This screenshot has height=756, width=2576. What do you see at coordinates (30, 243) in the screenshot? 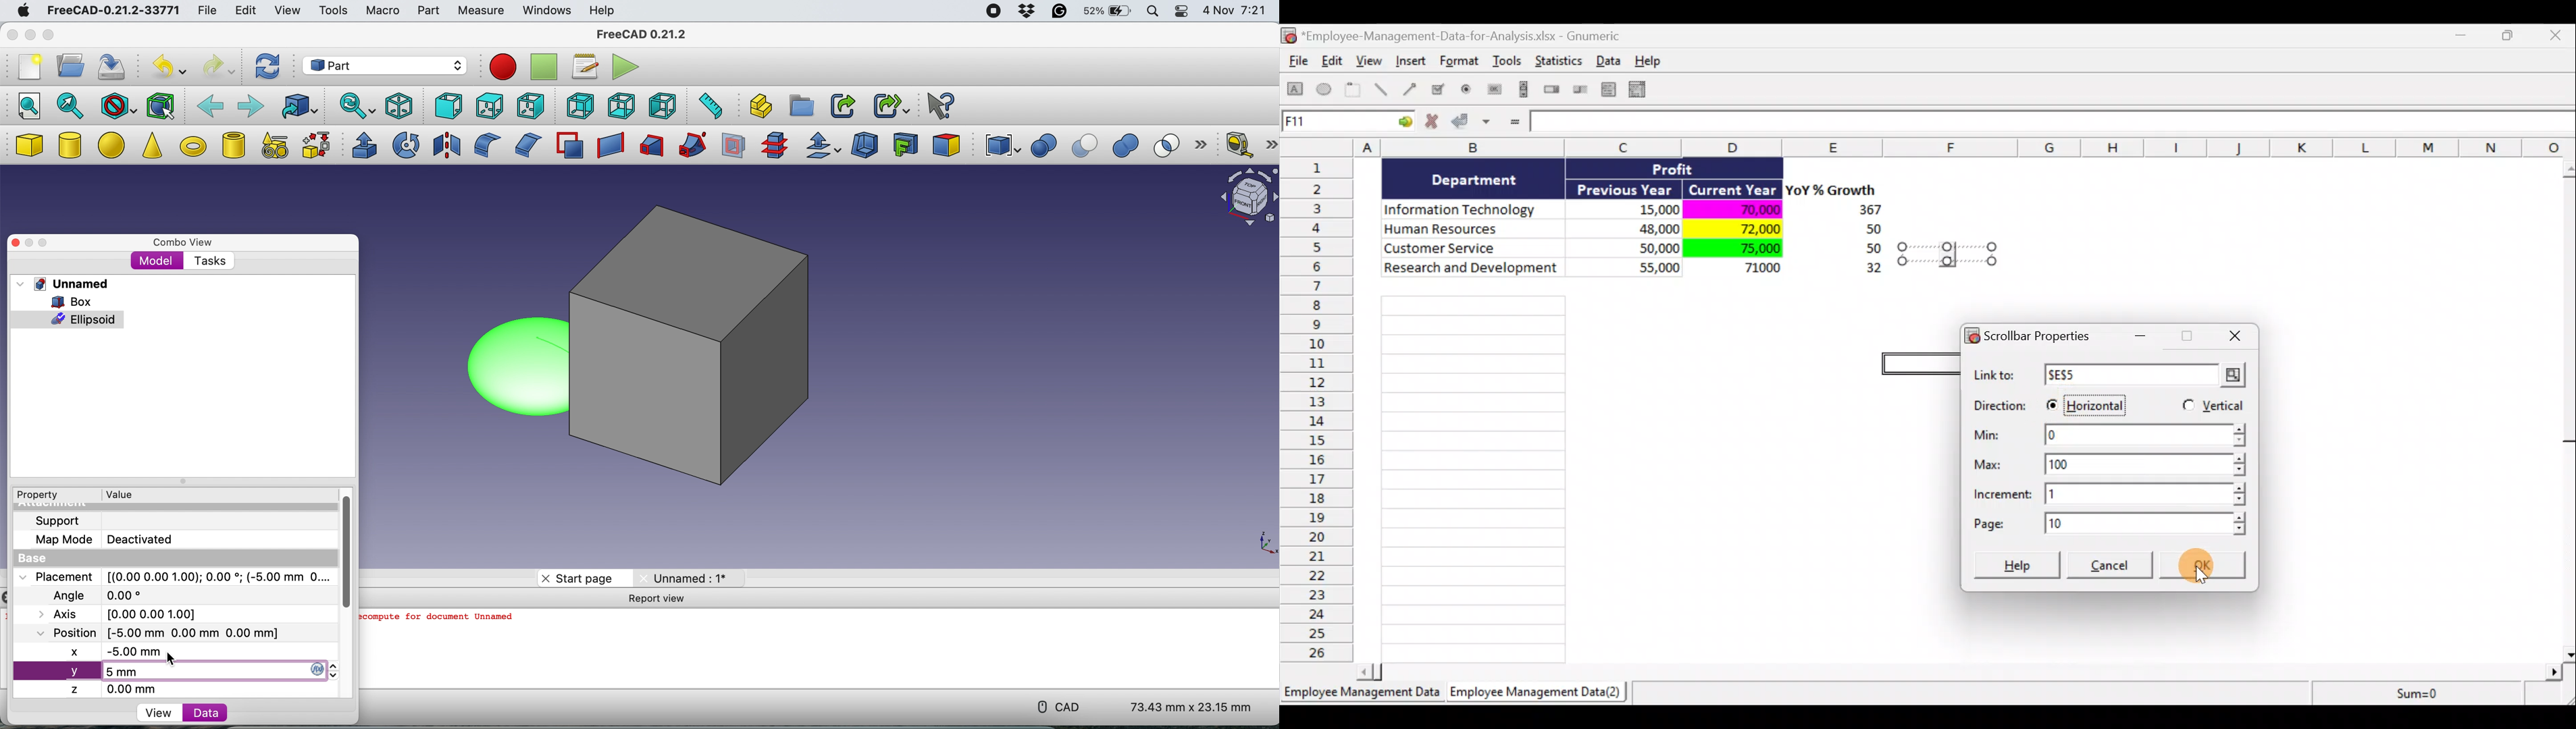
I see `minimise` at bounding box center [30, 243].